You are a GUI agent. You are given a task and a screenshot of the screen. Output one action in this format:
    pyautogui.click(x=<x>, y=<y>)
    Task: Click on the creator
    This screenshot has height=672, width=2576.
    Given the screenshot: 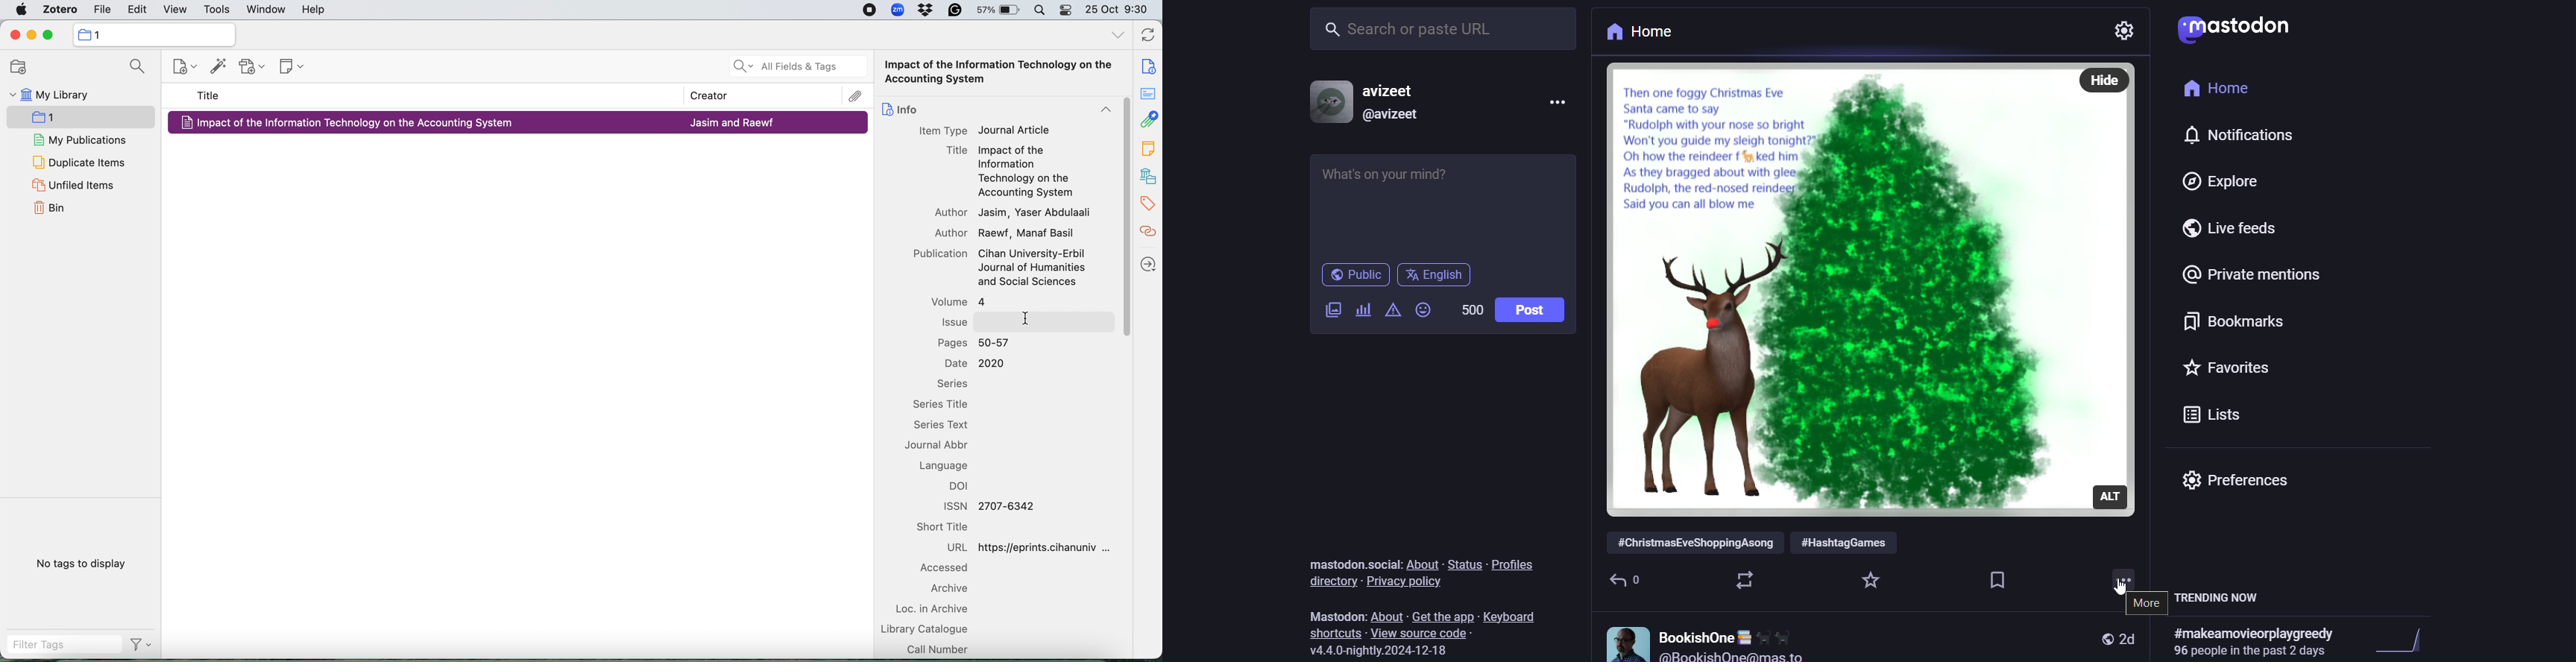 What is the action you would take?
    pyautogui.click(x=840, y=96)
    